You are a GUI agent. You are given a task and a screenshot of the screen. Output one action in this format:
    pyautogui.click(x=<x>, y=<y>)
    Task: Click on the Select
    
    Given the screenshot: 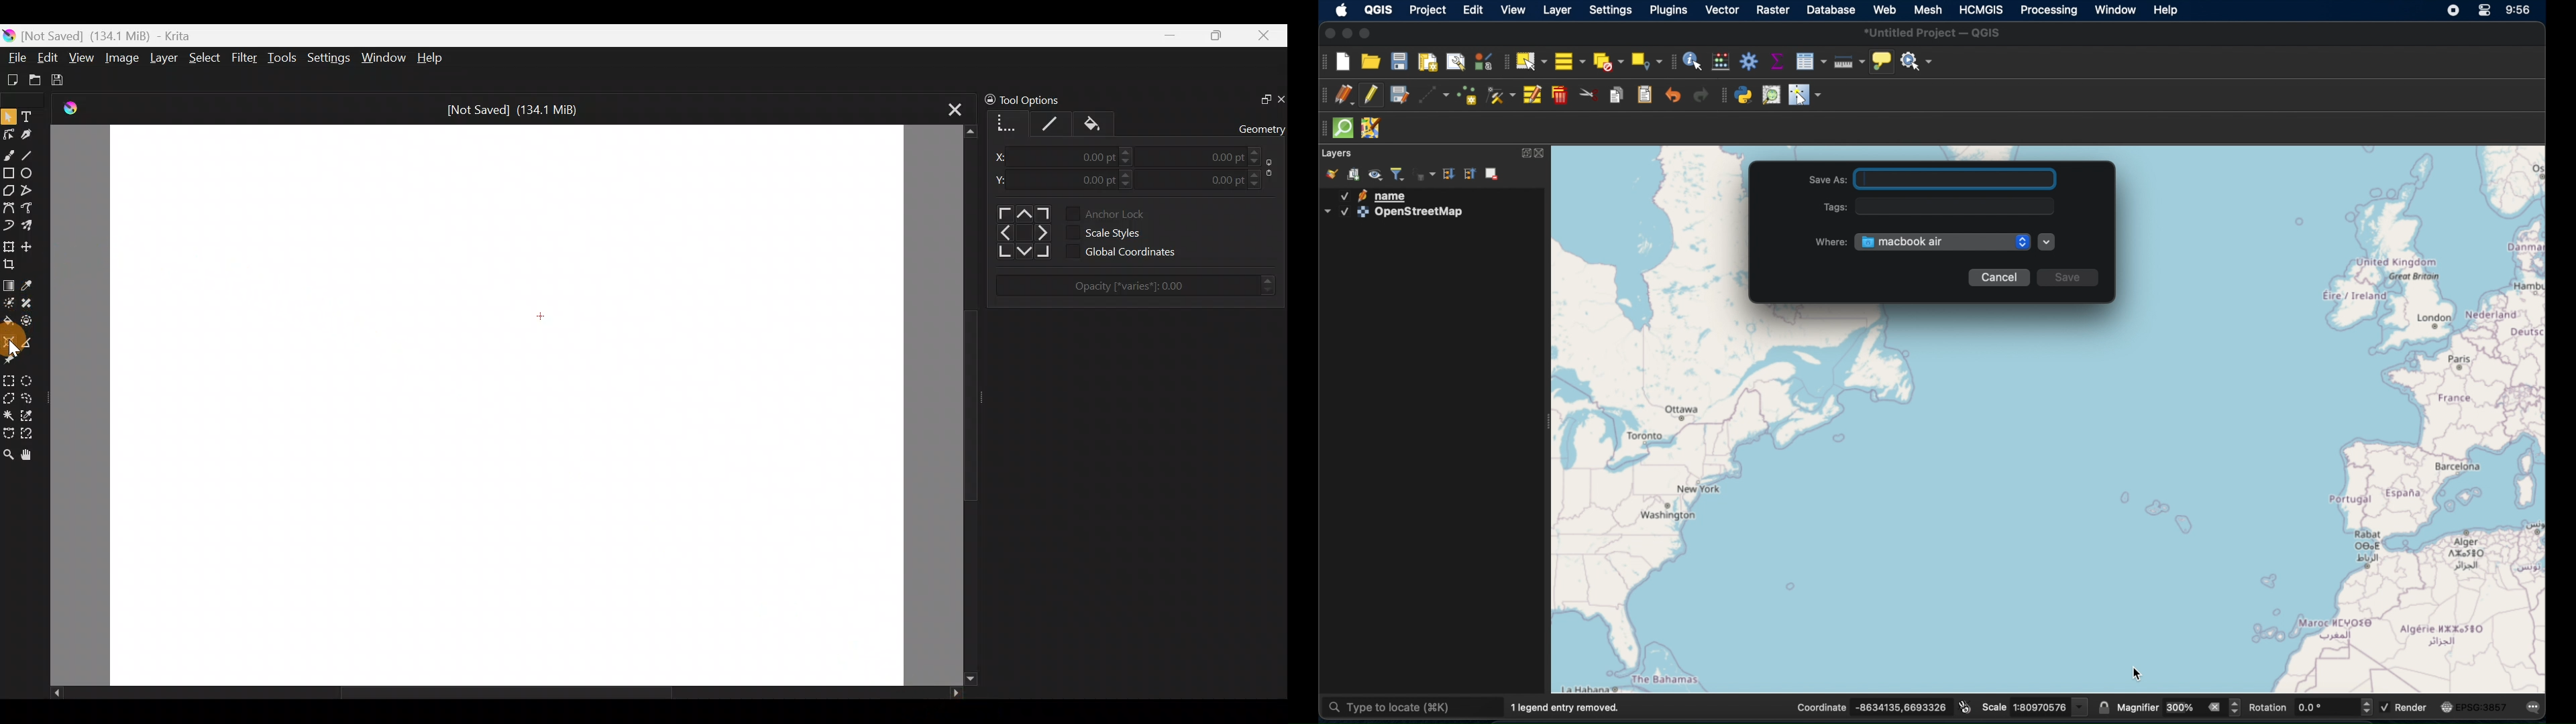 What is the action you would take?
    pyautogui.click(x=205, y=61)
    